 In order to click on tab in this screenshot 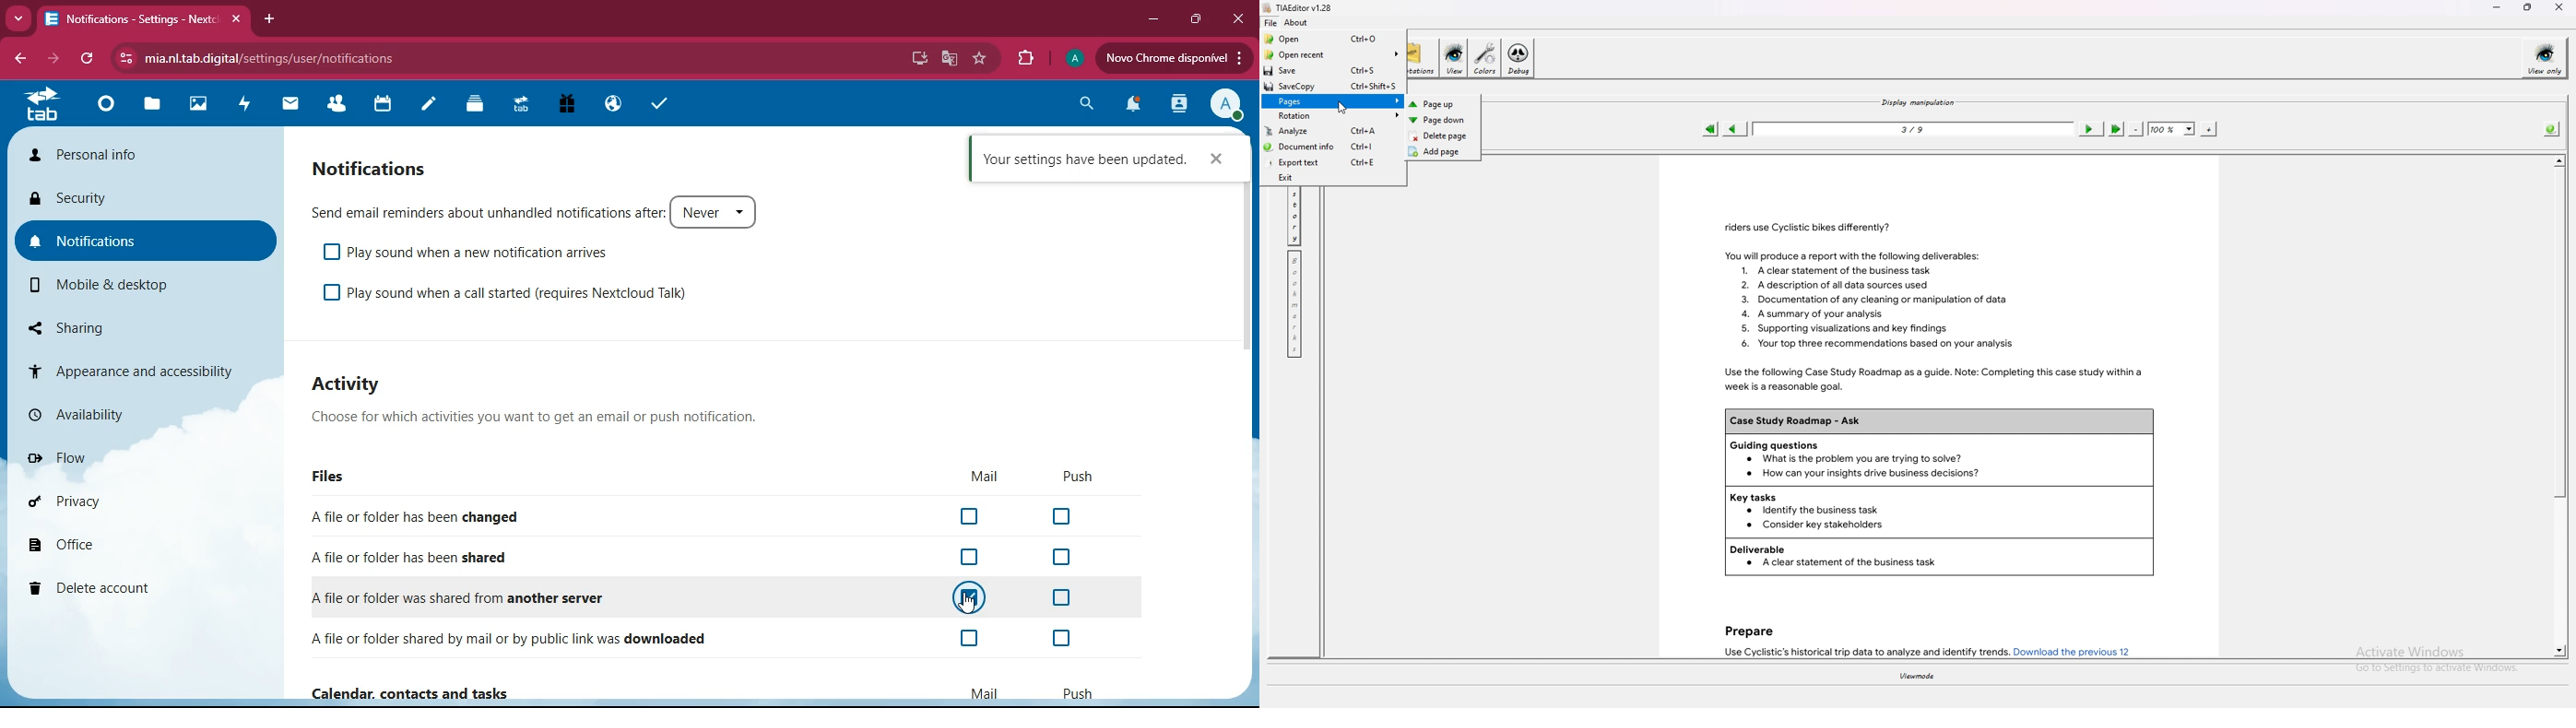, I will do `click(519, 107)`.